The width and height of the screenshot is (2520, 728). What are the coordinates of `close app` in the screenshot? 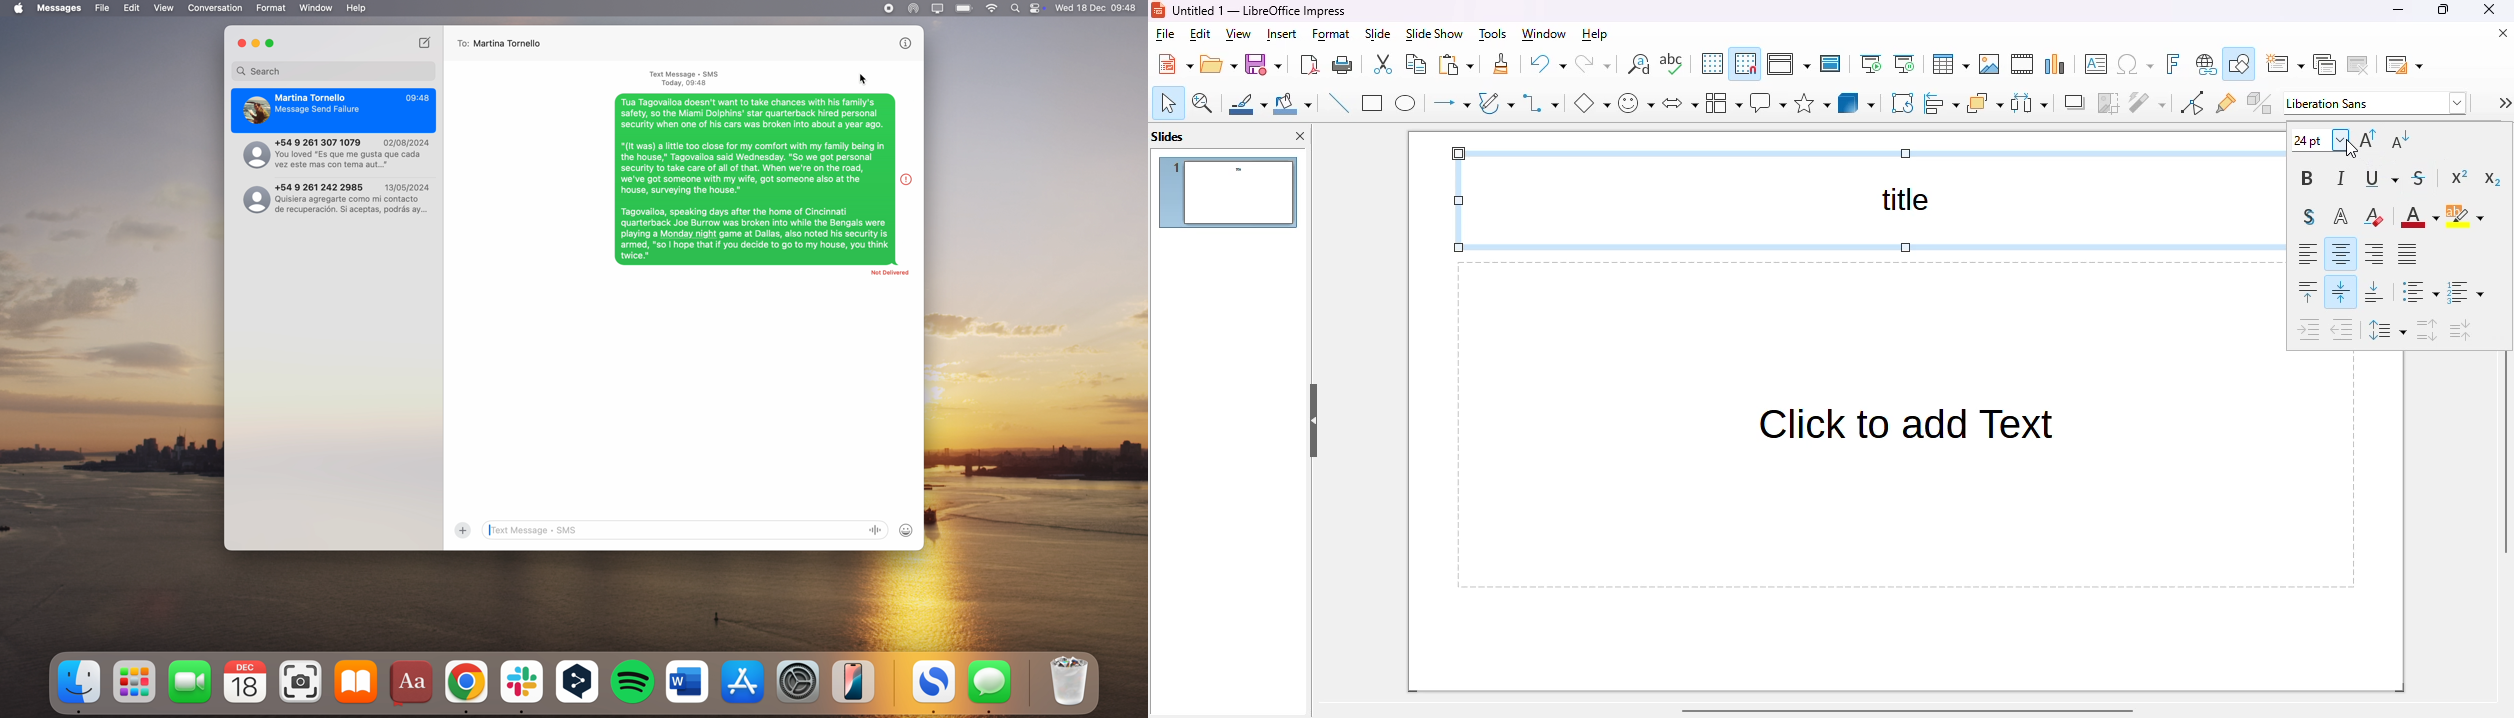 It's located at (240, 43).